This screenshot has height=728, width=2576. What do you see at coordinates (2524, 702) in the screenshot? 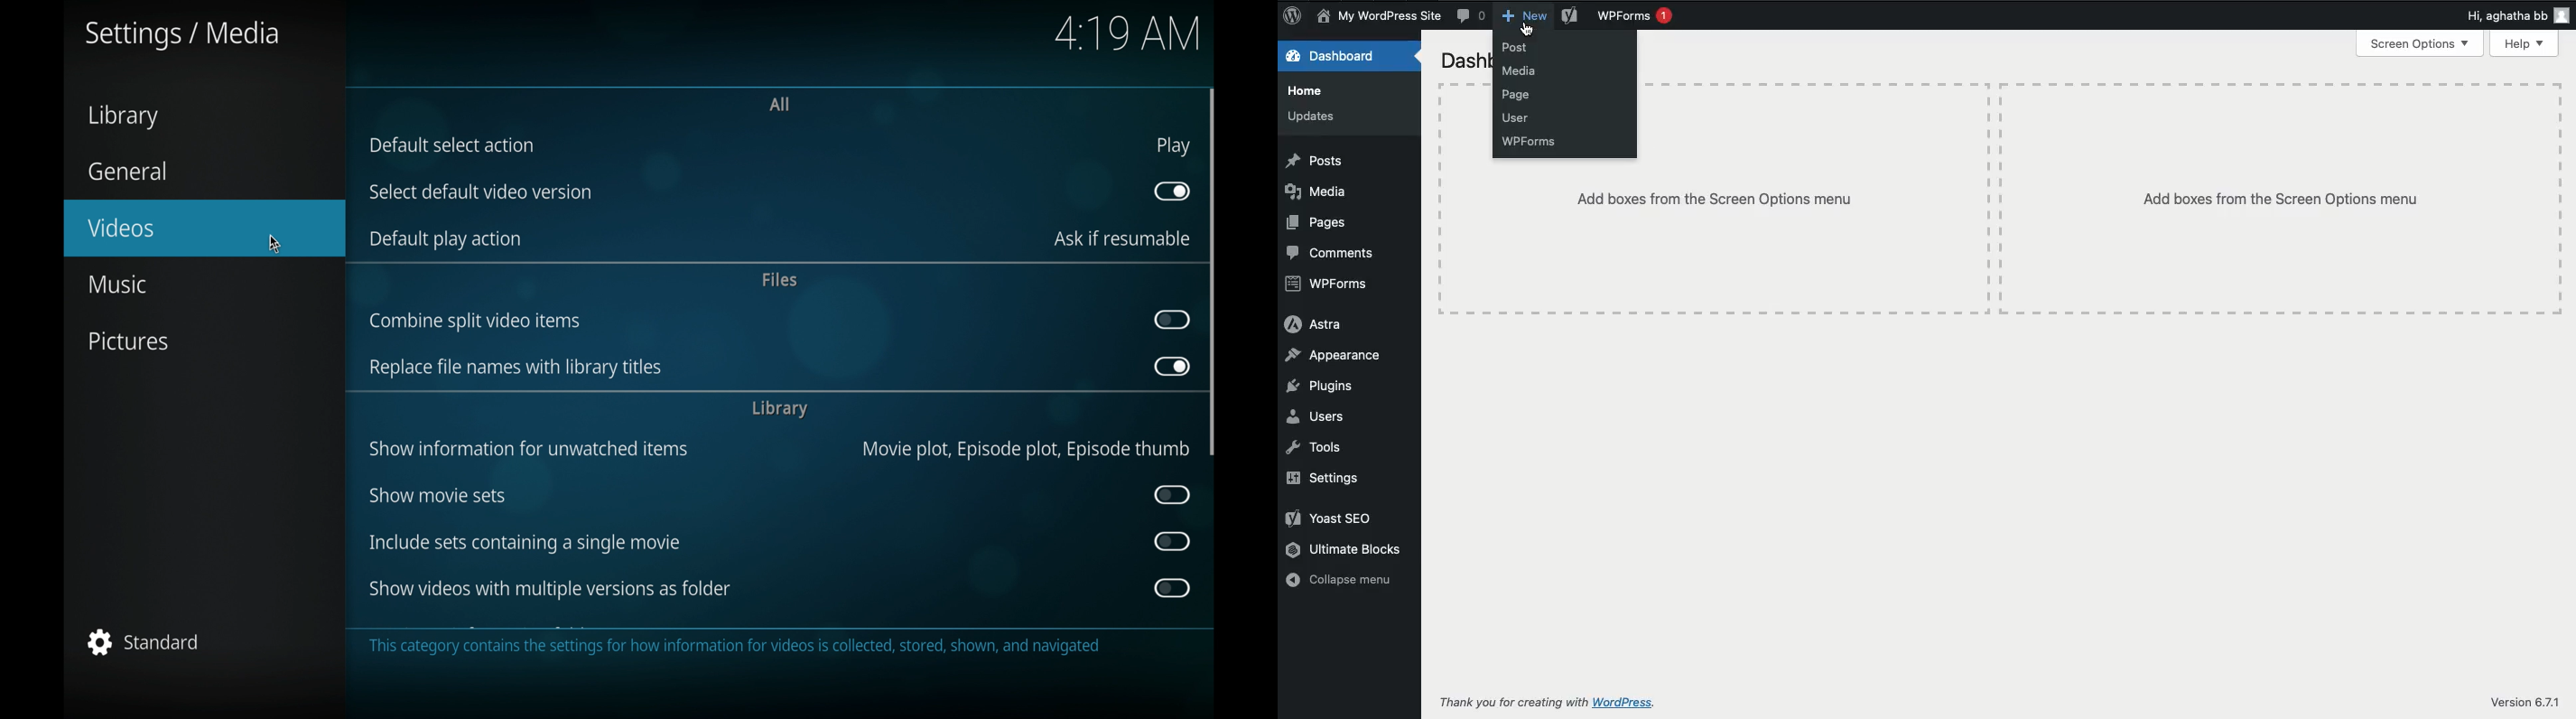
I see `Version 6.7.1` at bounding box center [2524, 702].